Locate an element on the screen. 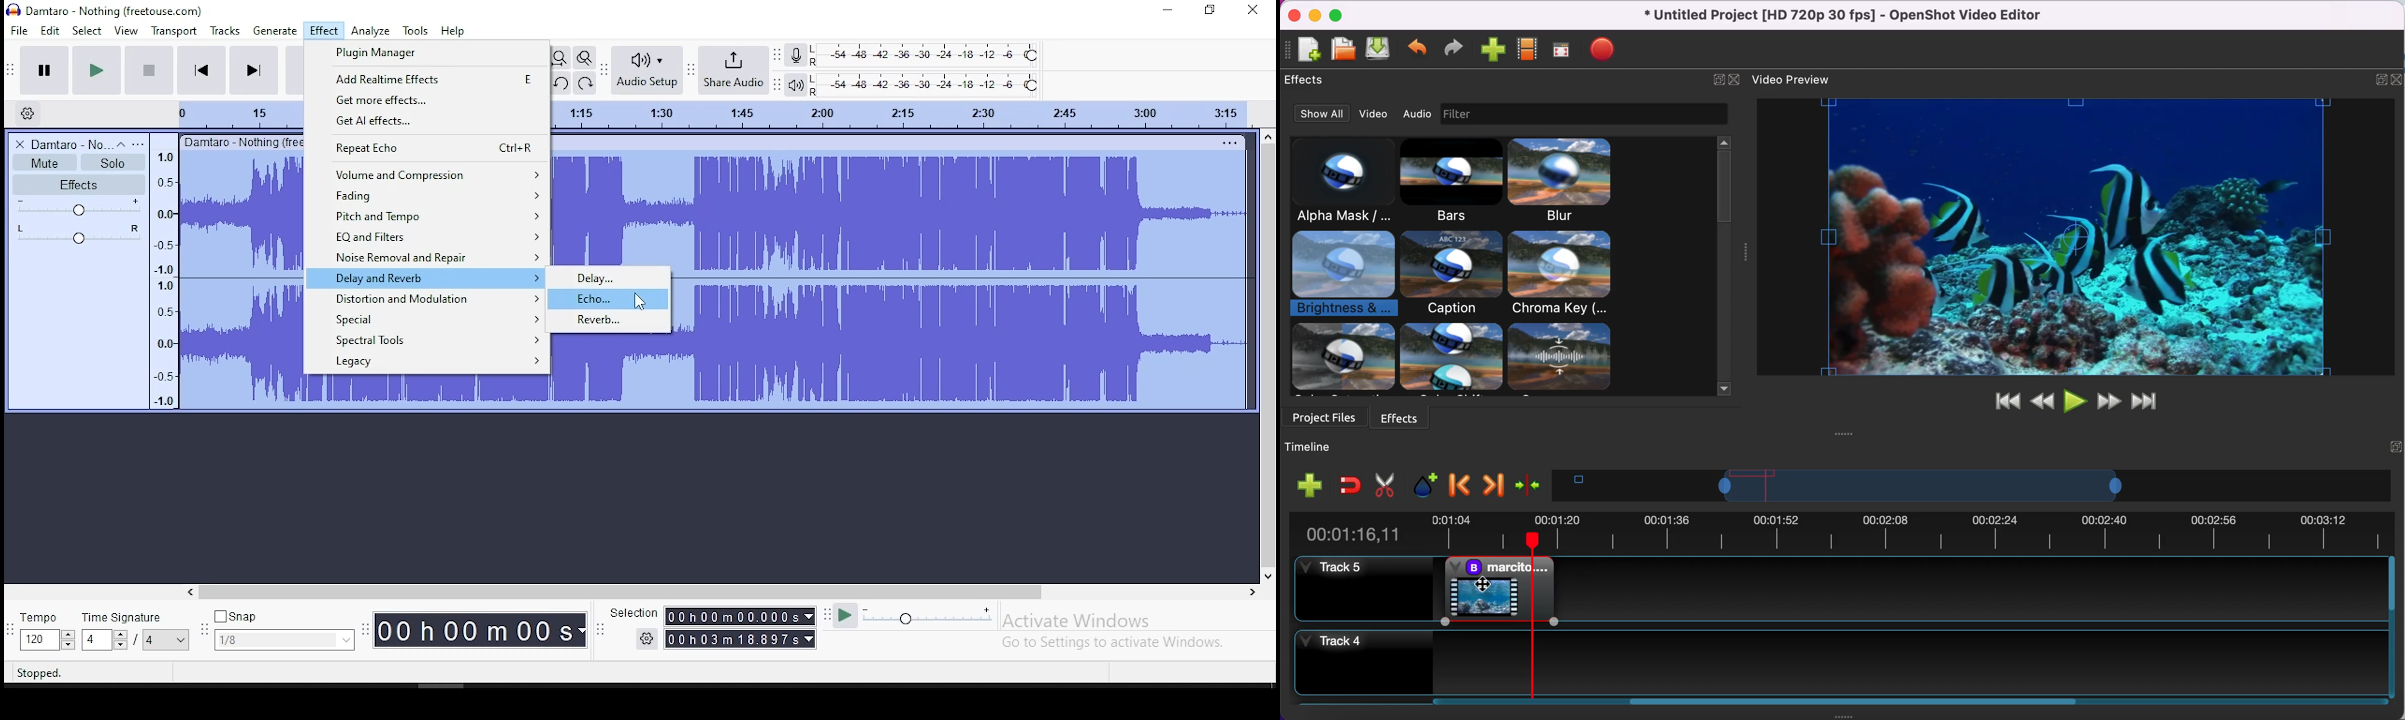 The image size is (2408, 728). down is located at coordinates (1267, 575).